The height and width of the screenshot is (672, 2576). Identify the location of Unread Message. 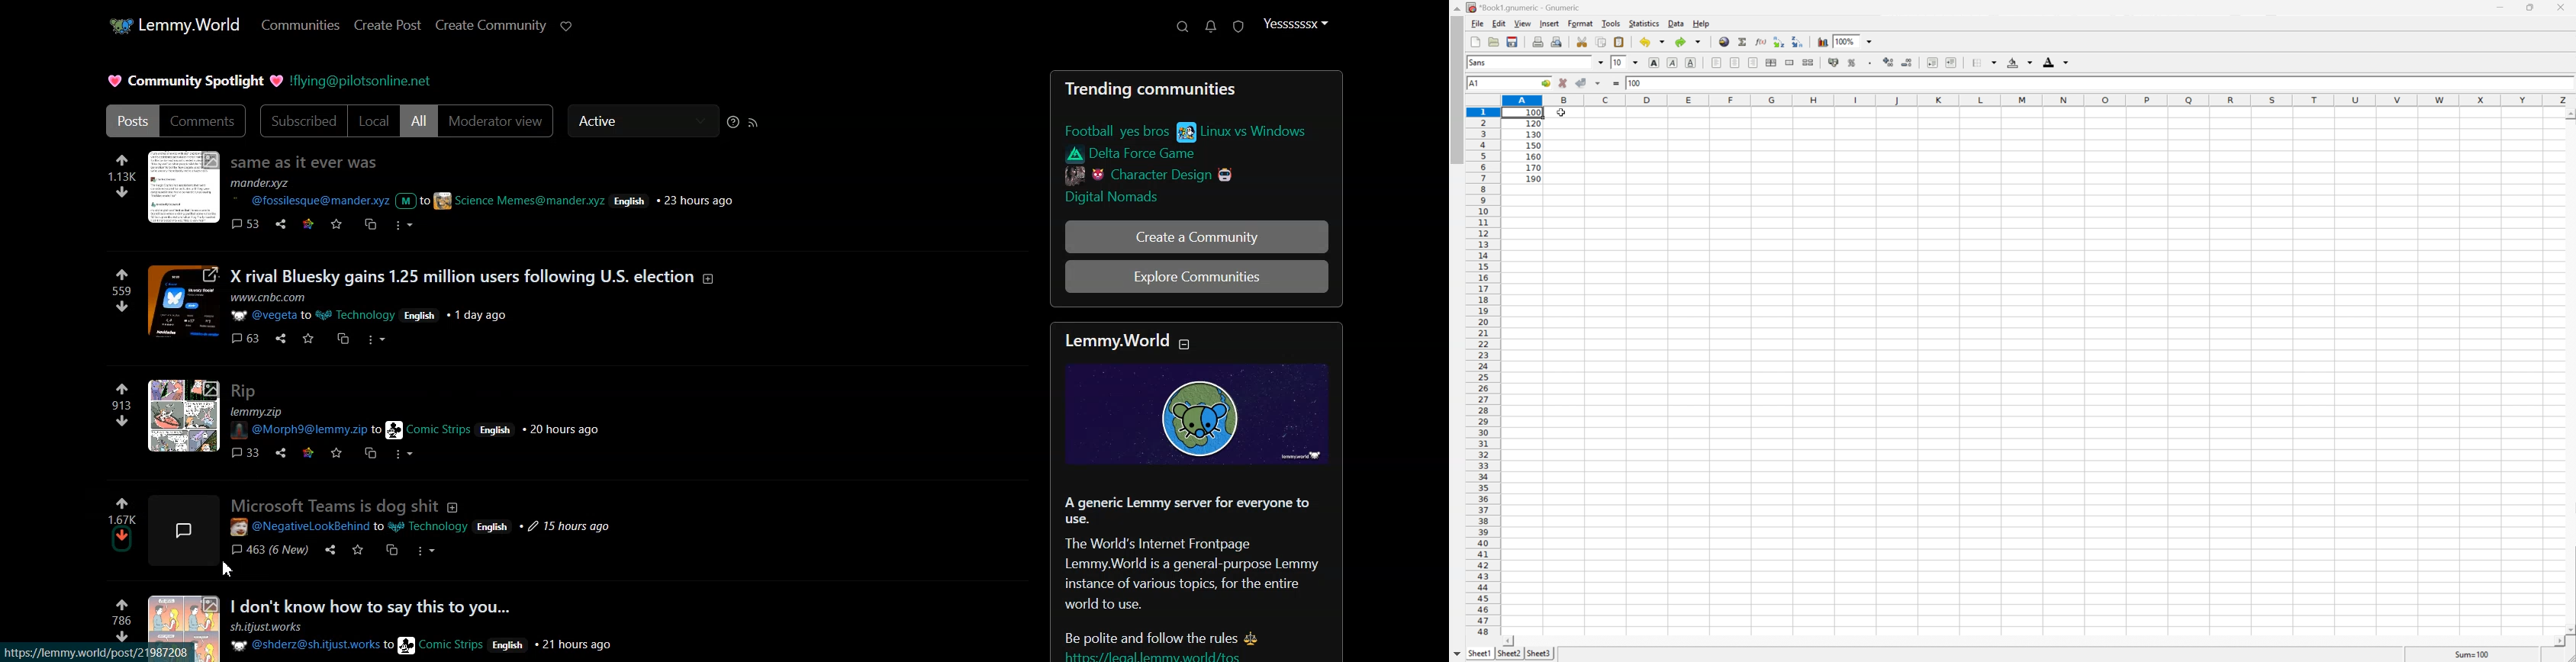
(1210, 27).